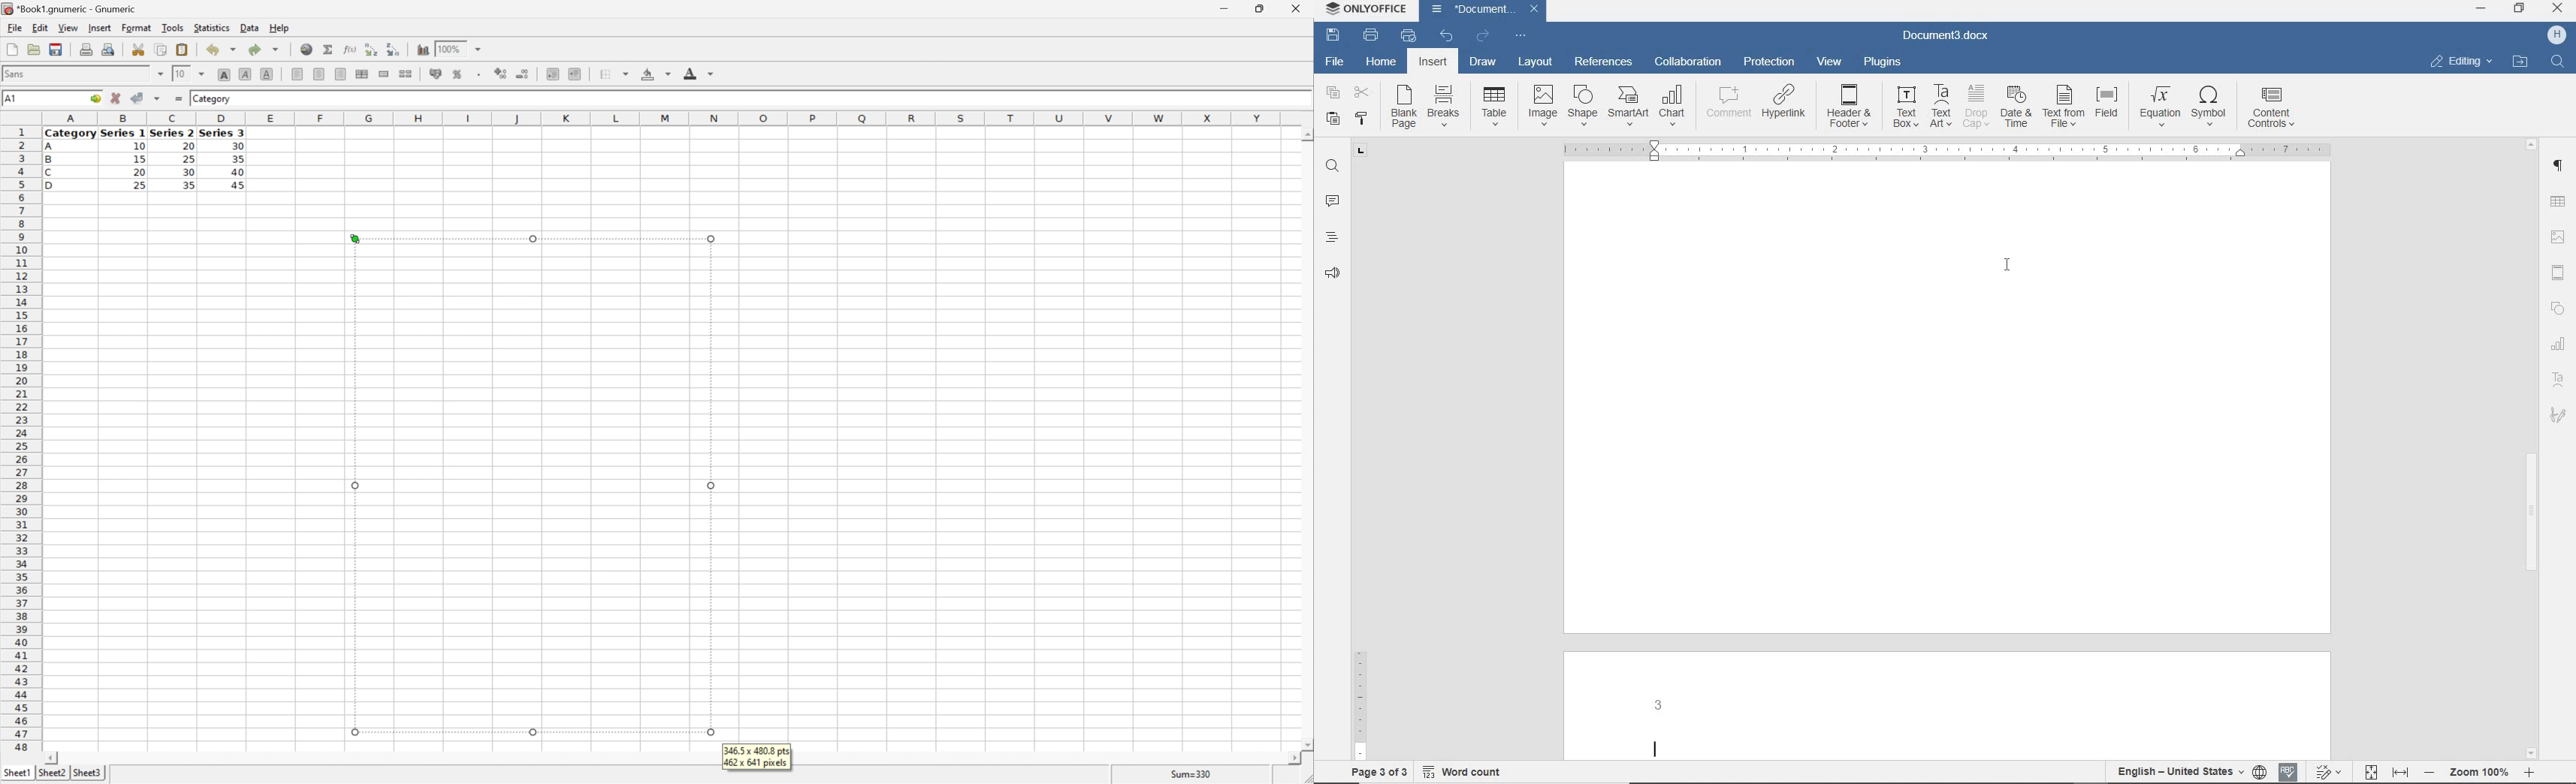  What do you see at coordinates (186, 145) in the screenshot?
I see `20` at bounding box center [186, 145].